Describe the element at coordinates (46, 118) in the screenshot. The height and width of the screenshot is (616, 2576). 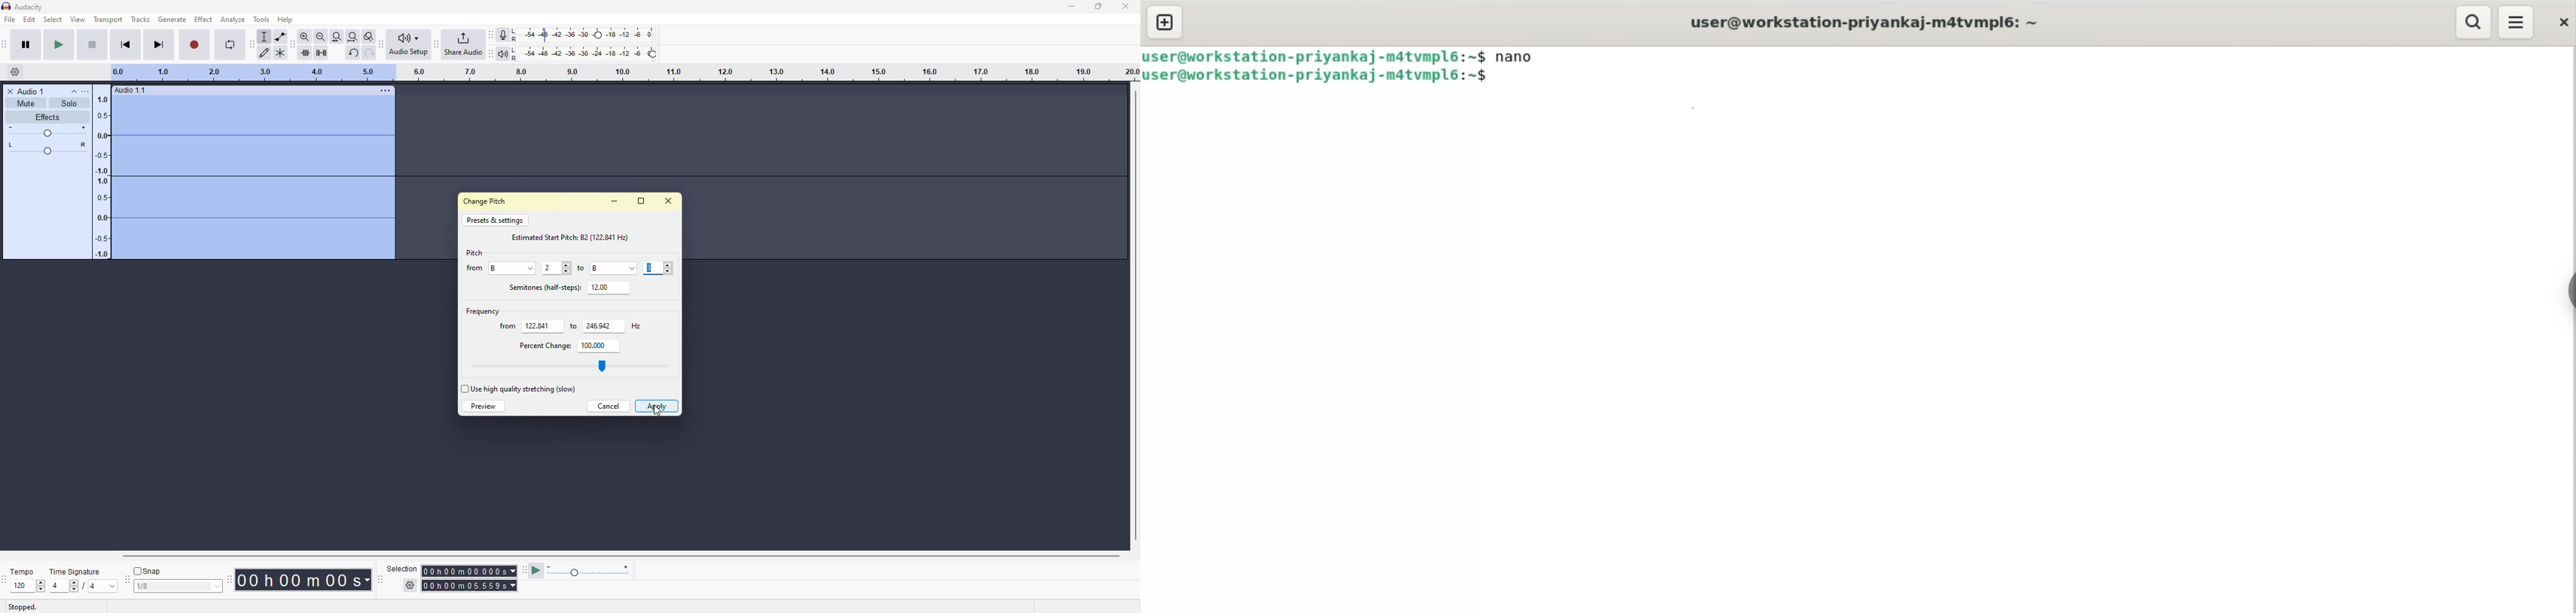
I see `effects` at that location.